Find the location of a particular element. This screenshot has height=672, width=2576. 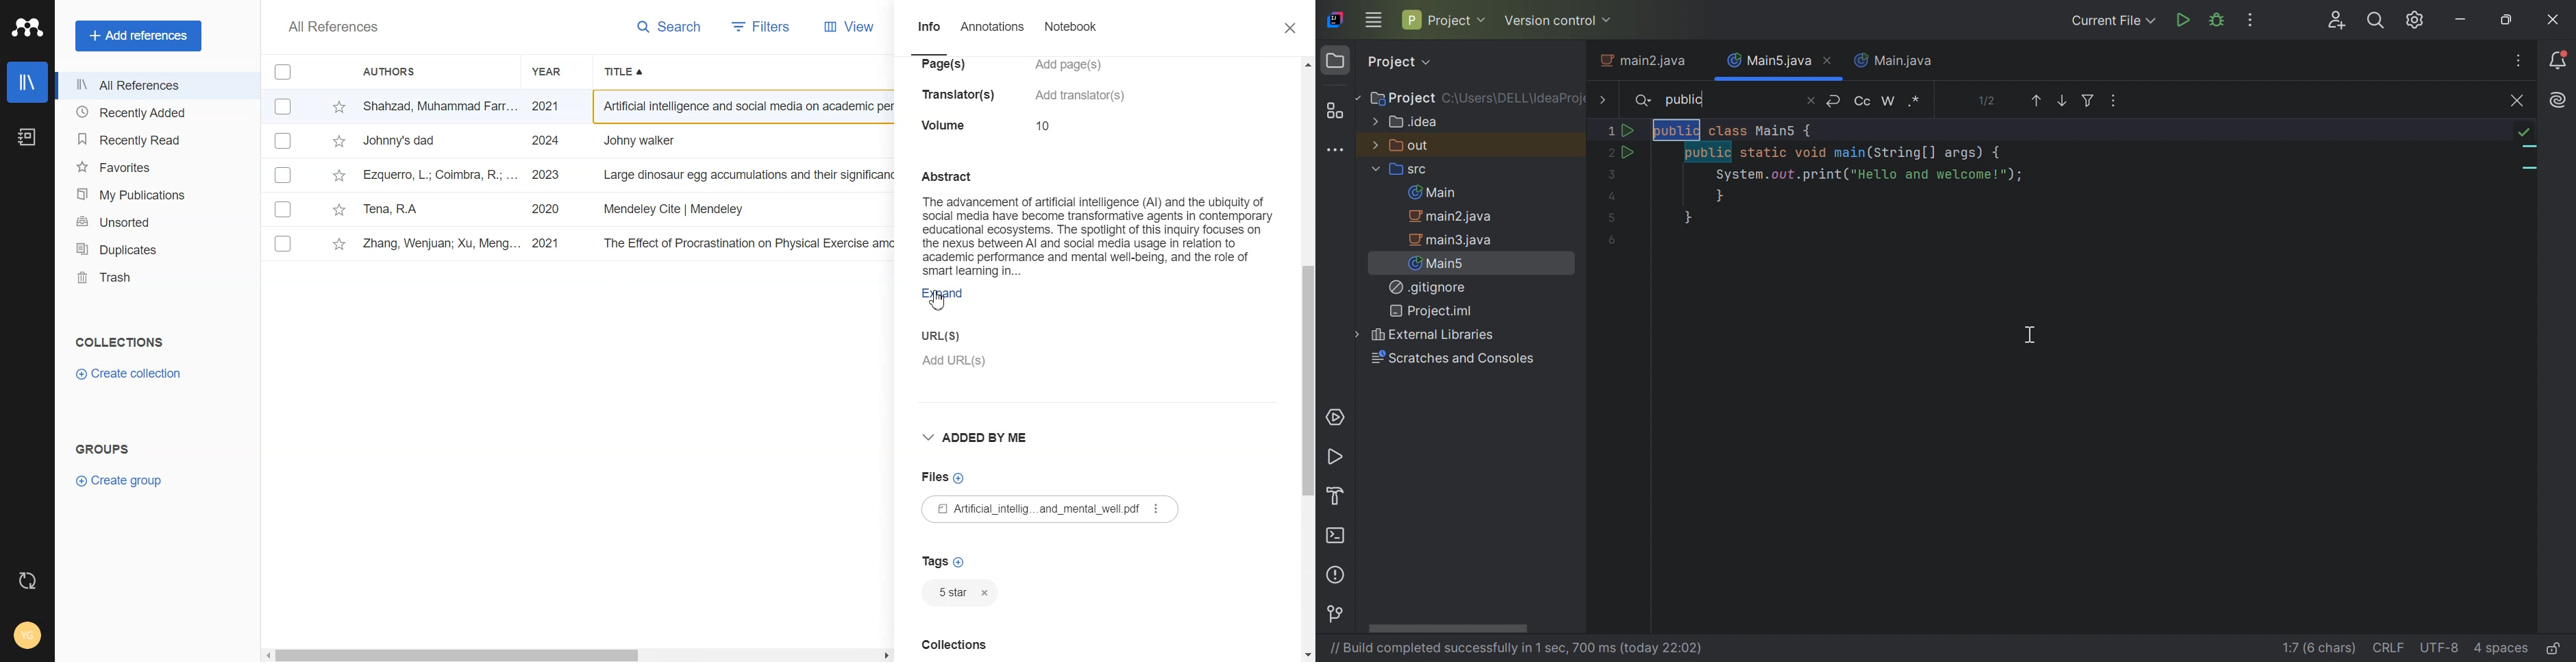

IntelliJ IDEA icon is located at coordinates (1335, 18).